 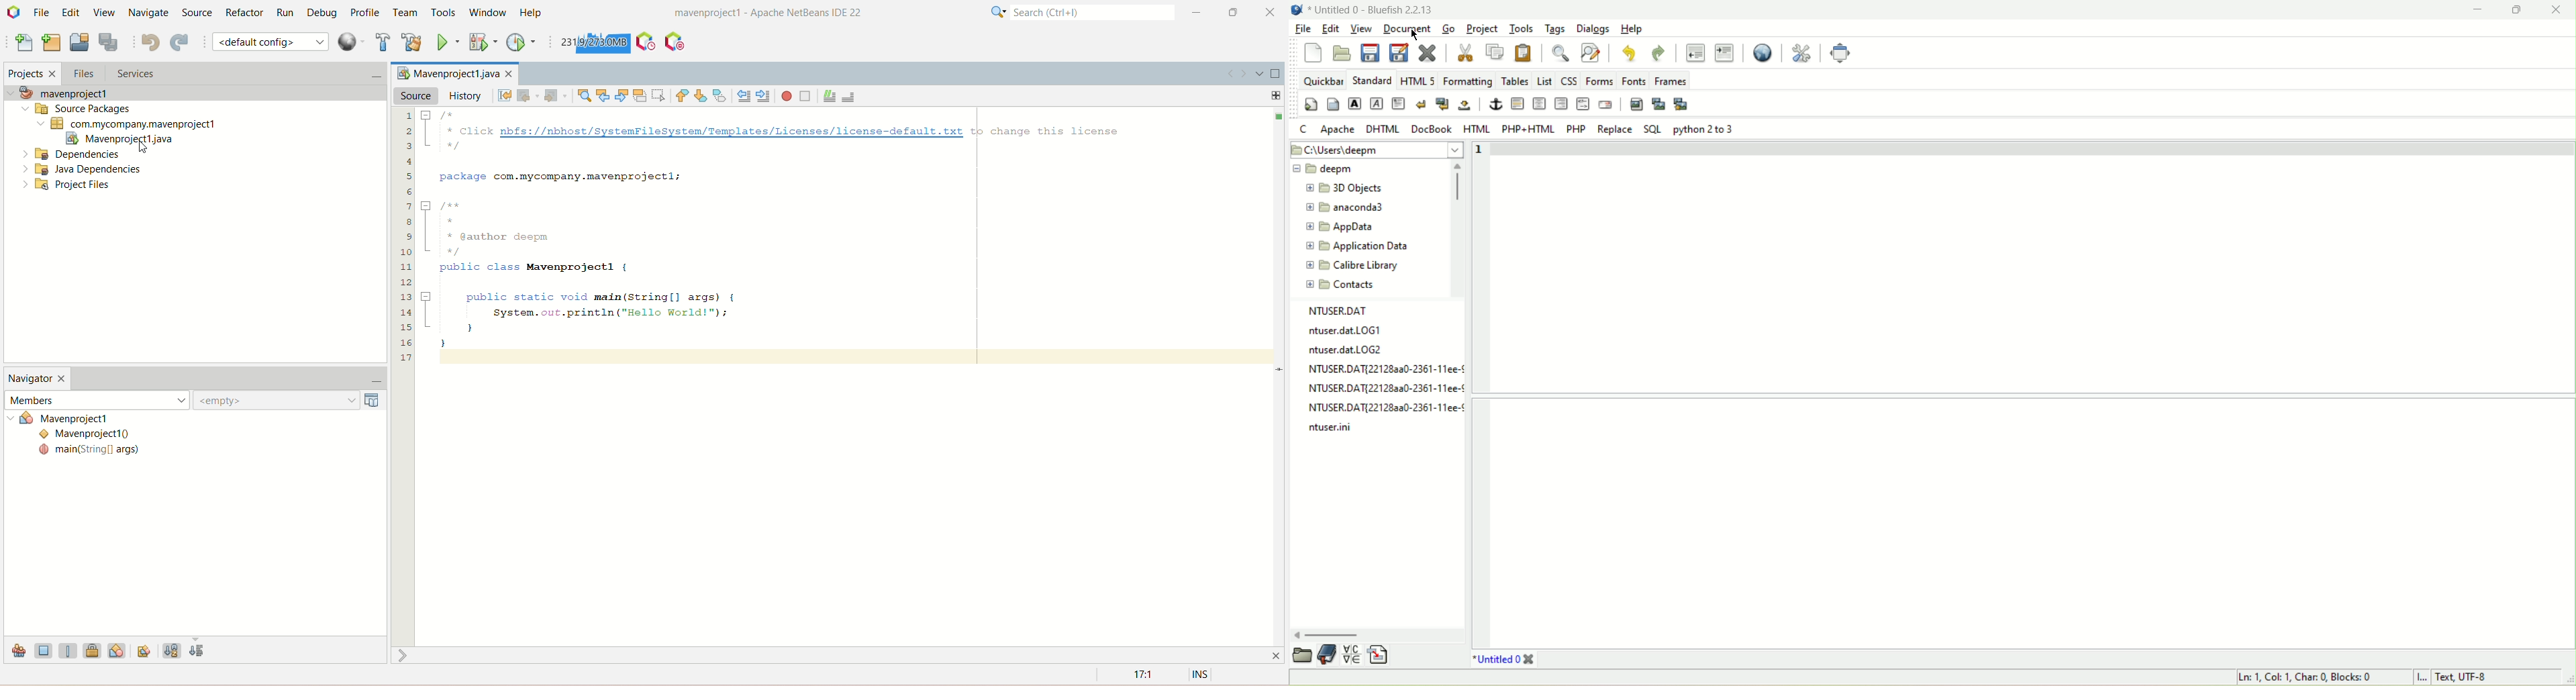 What do you see at coordinates (1467, 52) in the screenshot?
I see `cut` at bounding box center [1467, 52].